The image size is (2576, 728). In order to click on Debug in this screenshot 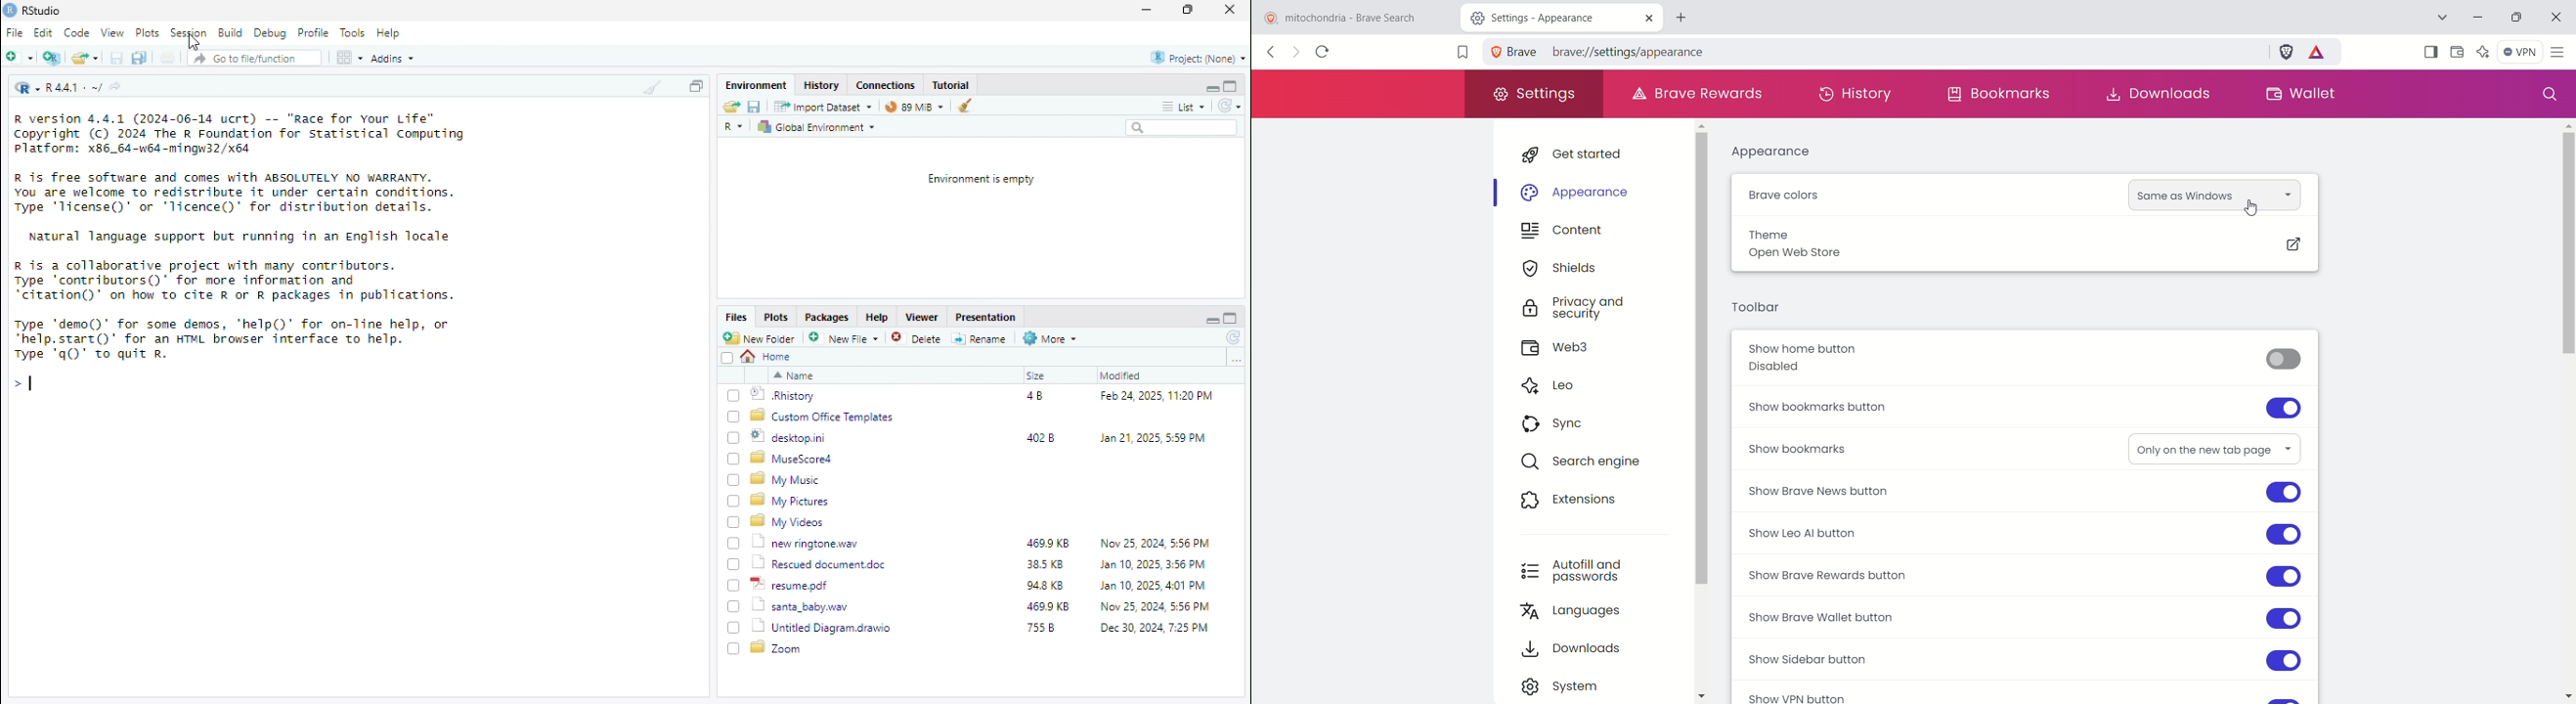, I will do `click(271, 33)`.